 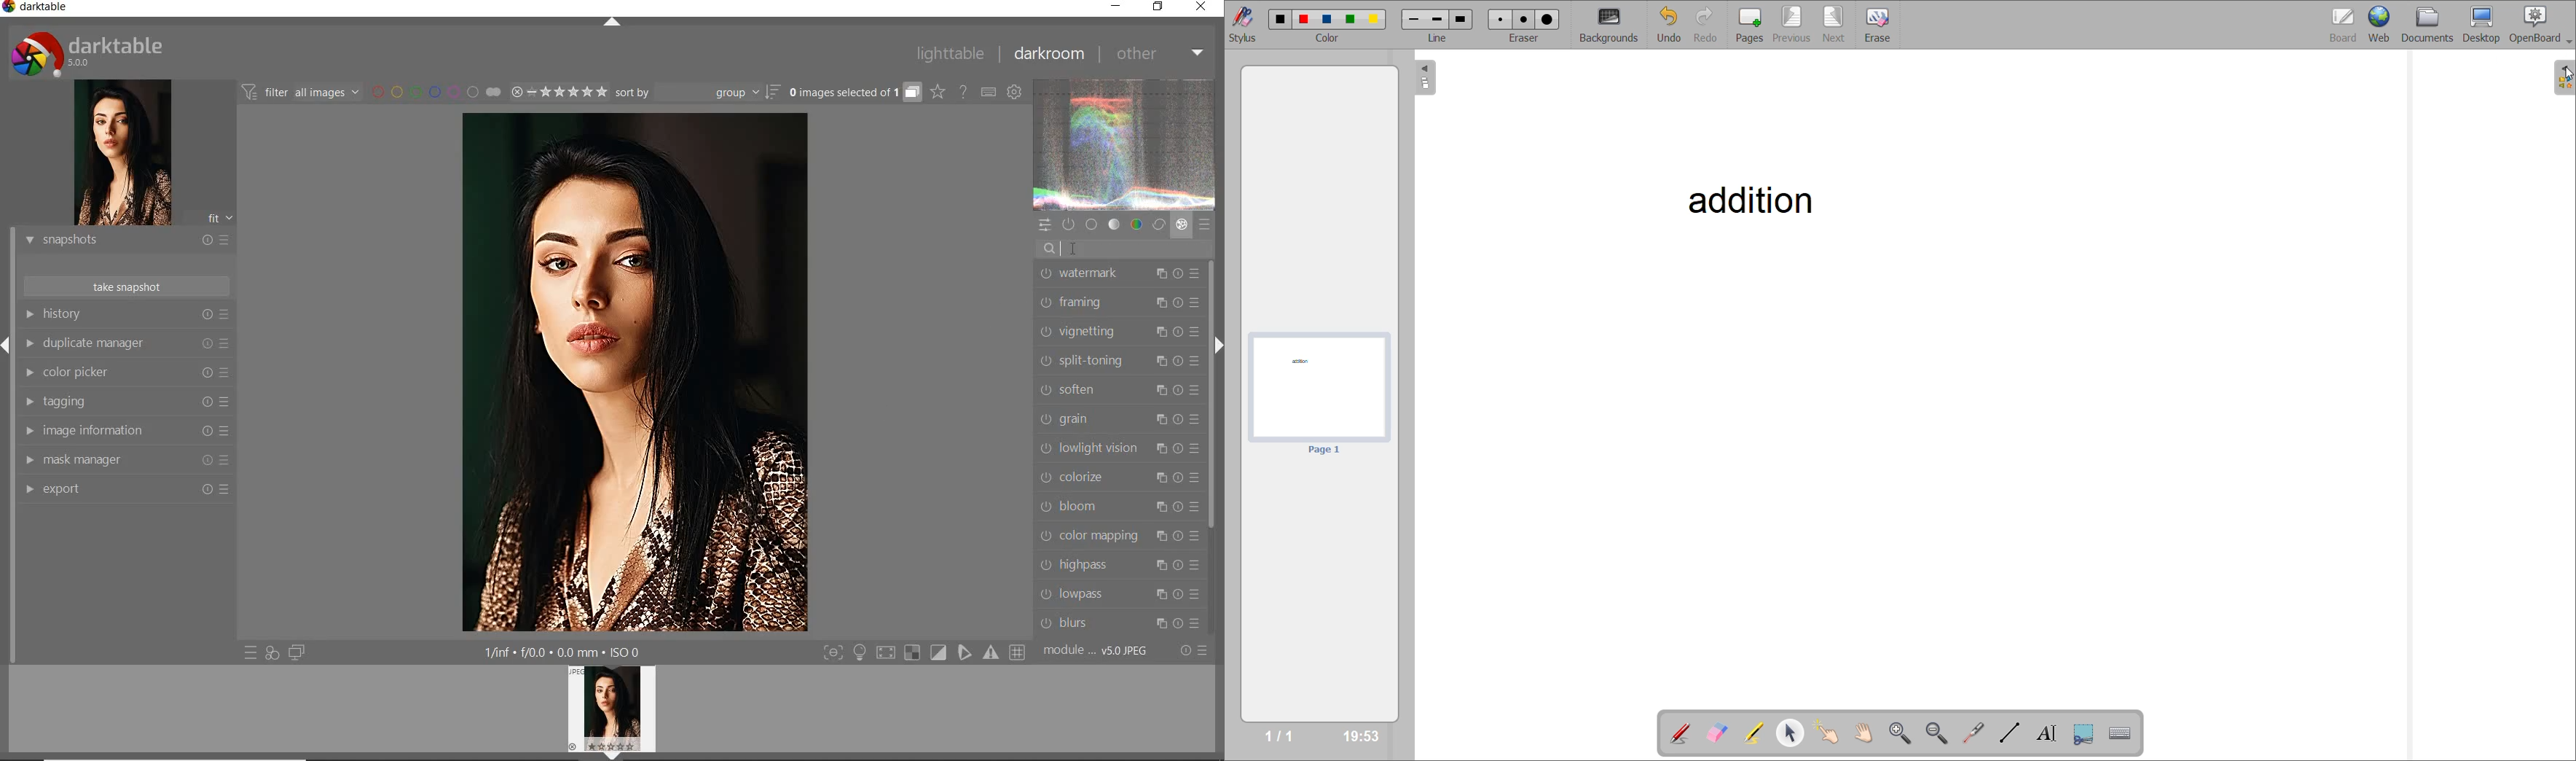 What do you see at coordinates (1548, 18) in the screenshot?
I see `eraser 3` at bounding box center [1548, 18].